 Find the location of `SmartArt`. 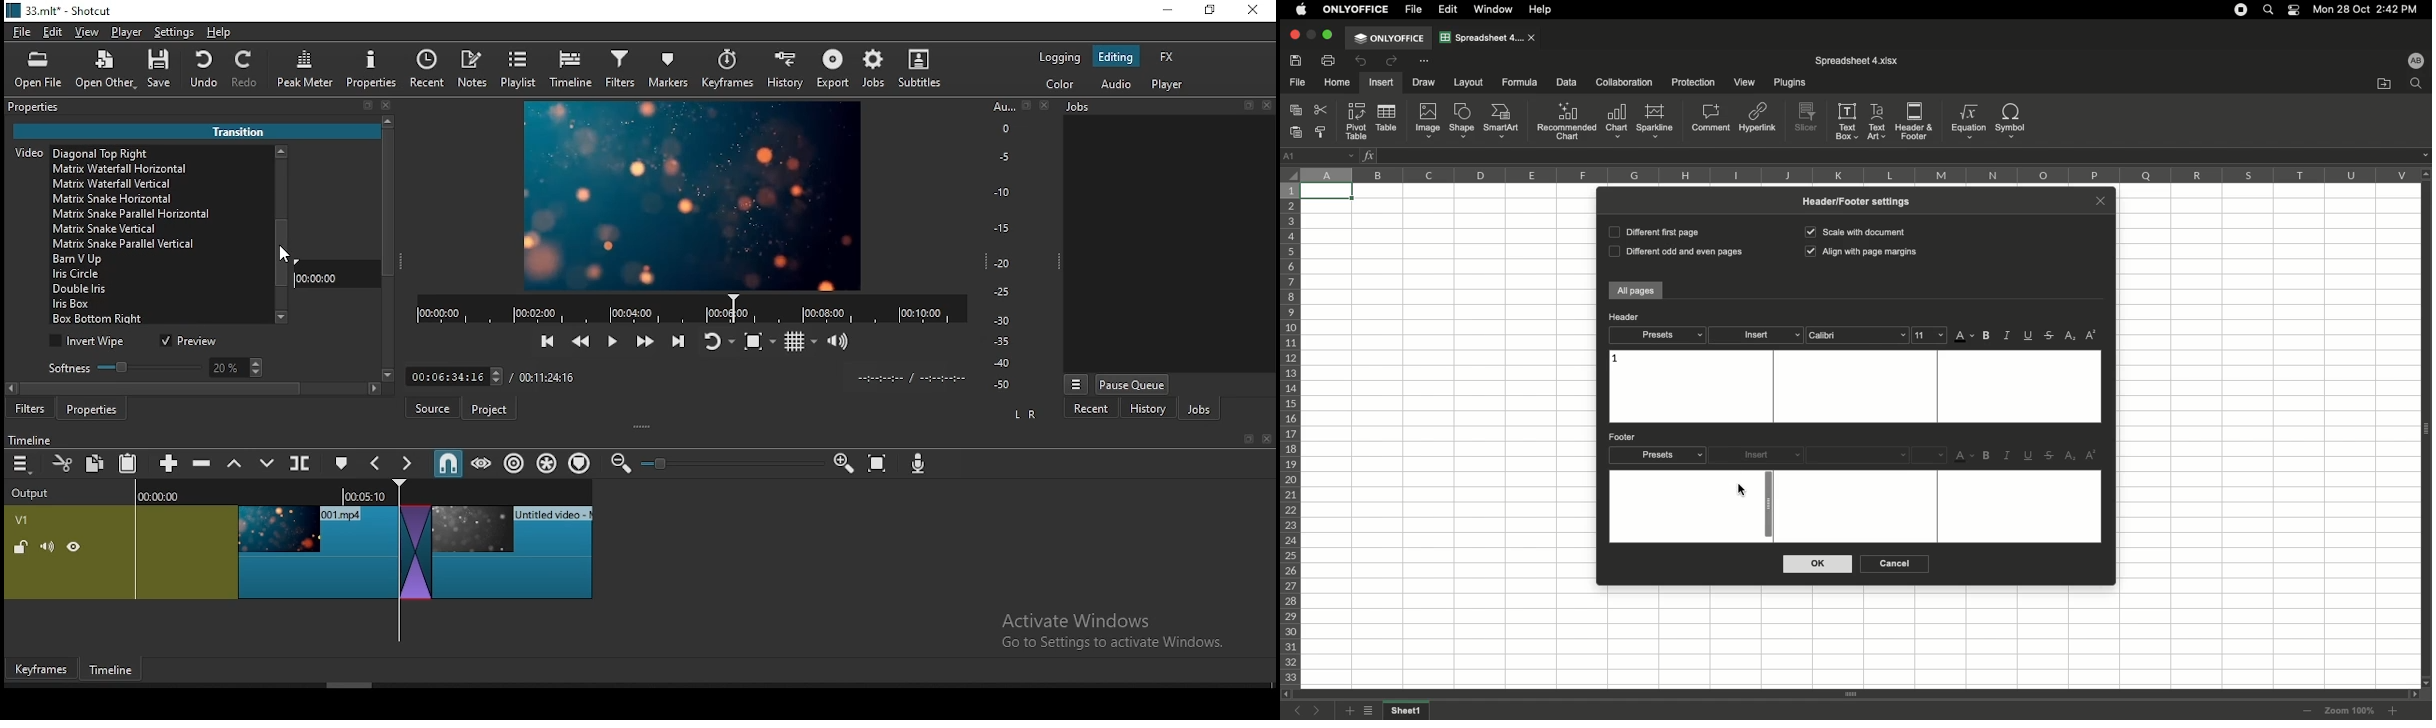

SmartArt is located at coordinates (1503, 122).